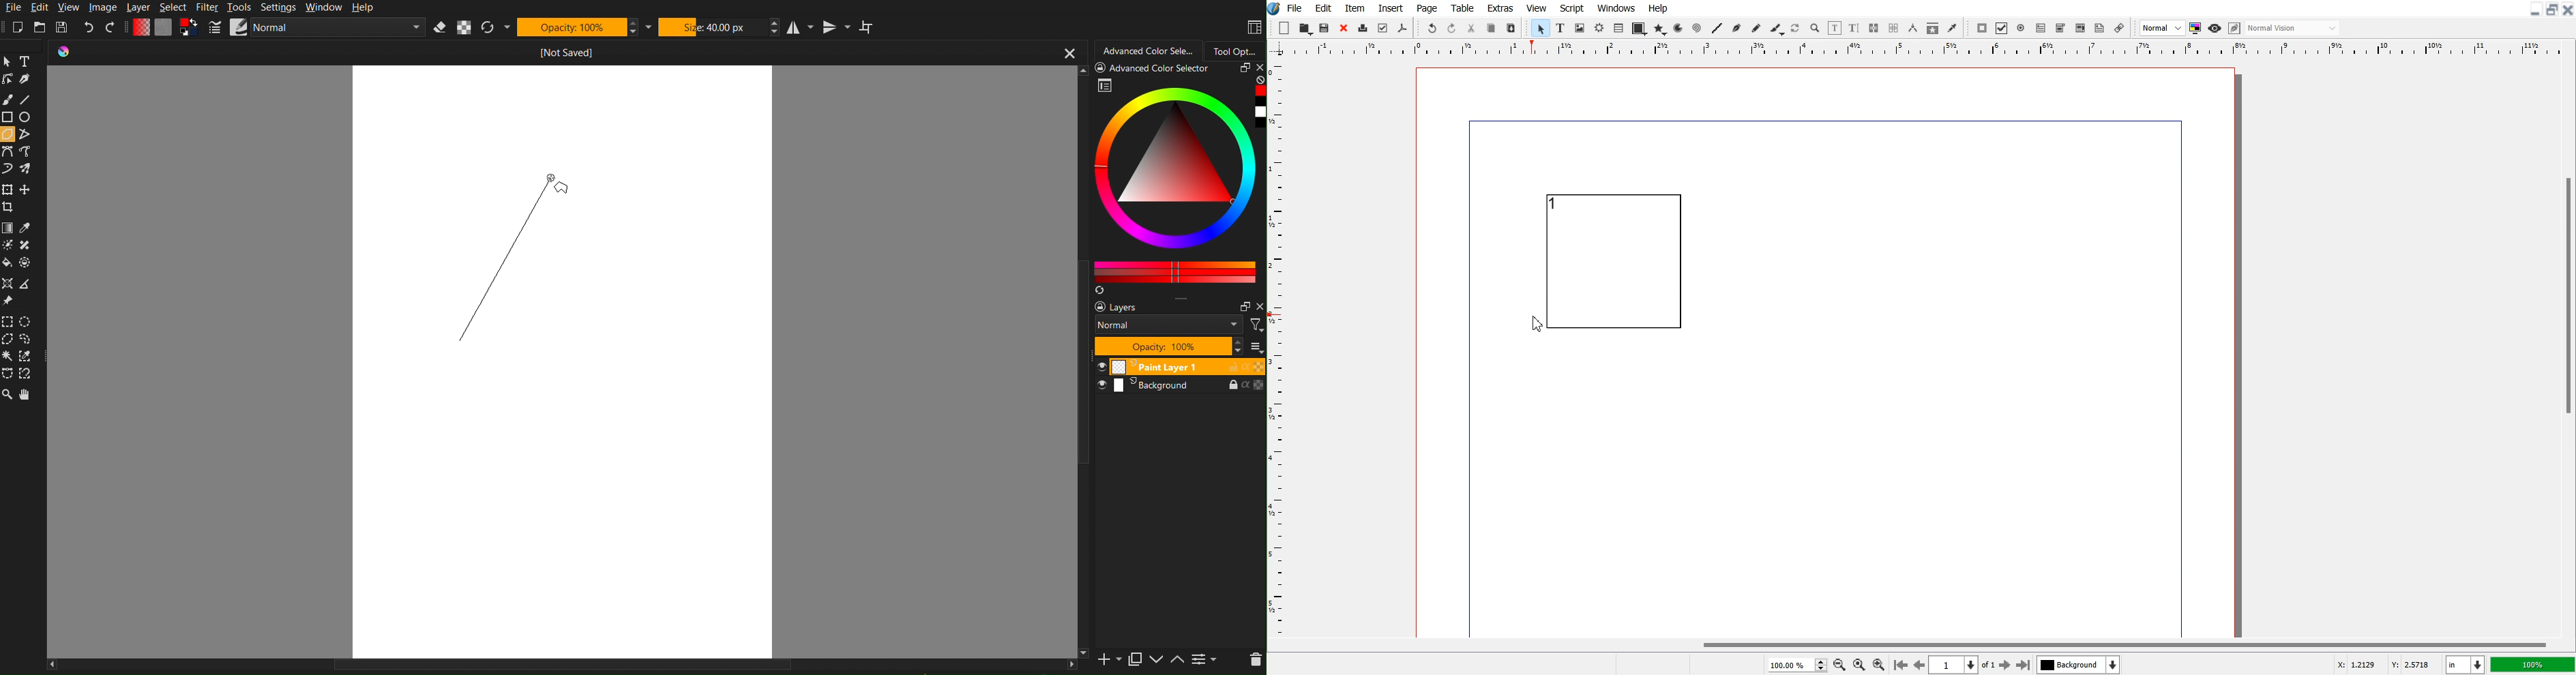 The width and height of the screenshot is (2576, 700). I want to click on X, Y Co-ordinate, so click(2384, 665).